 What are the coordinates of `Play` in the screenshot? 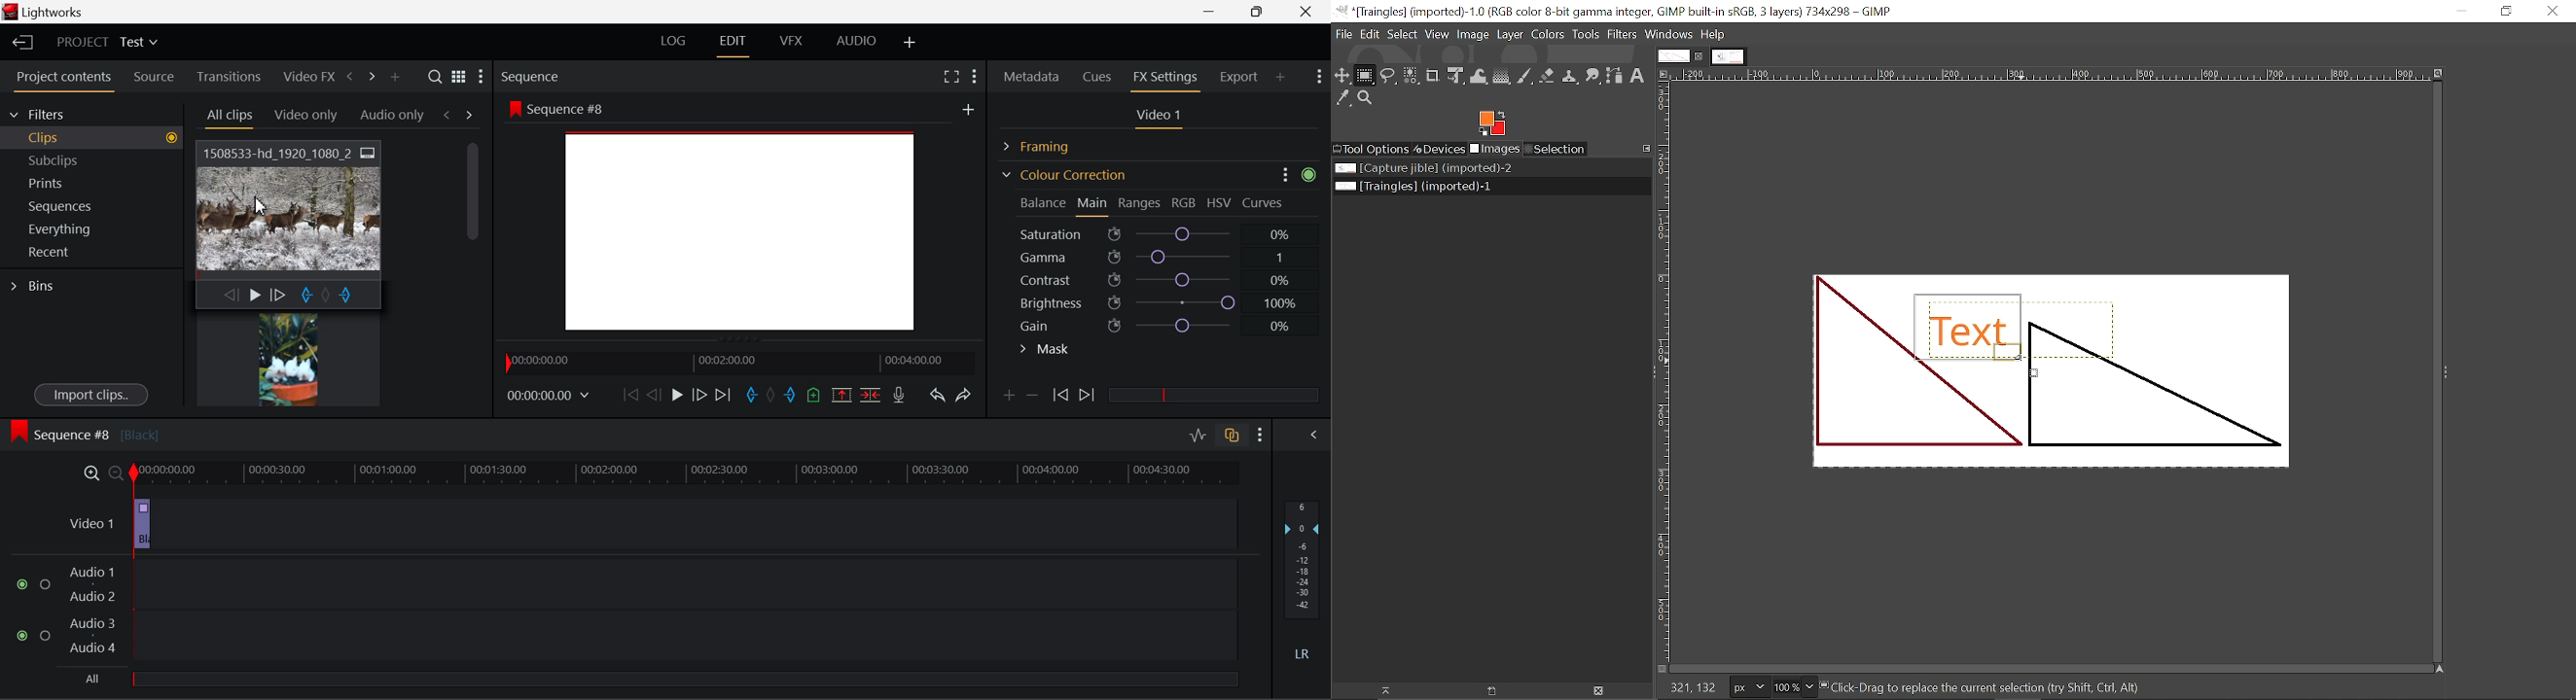 It's located at (675, 396).